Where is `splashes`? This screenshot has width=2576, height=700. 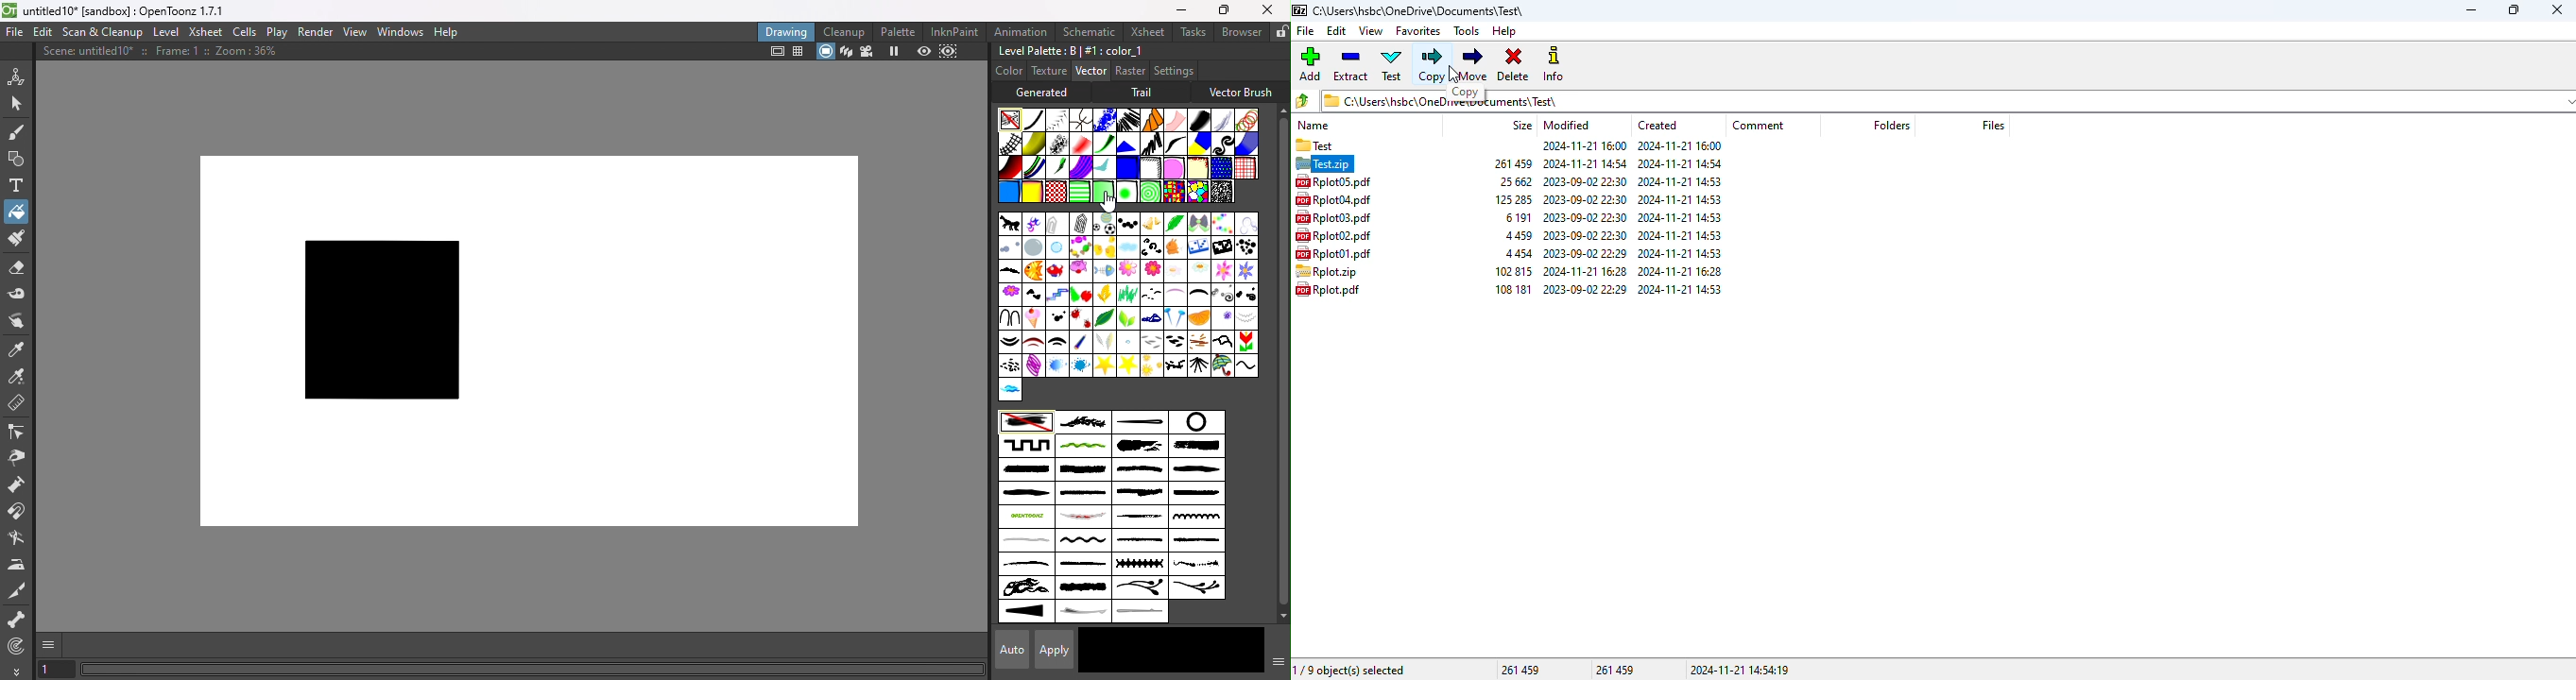
splashes is located at coordinates (1196, 565).